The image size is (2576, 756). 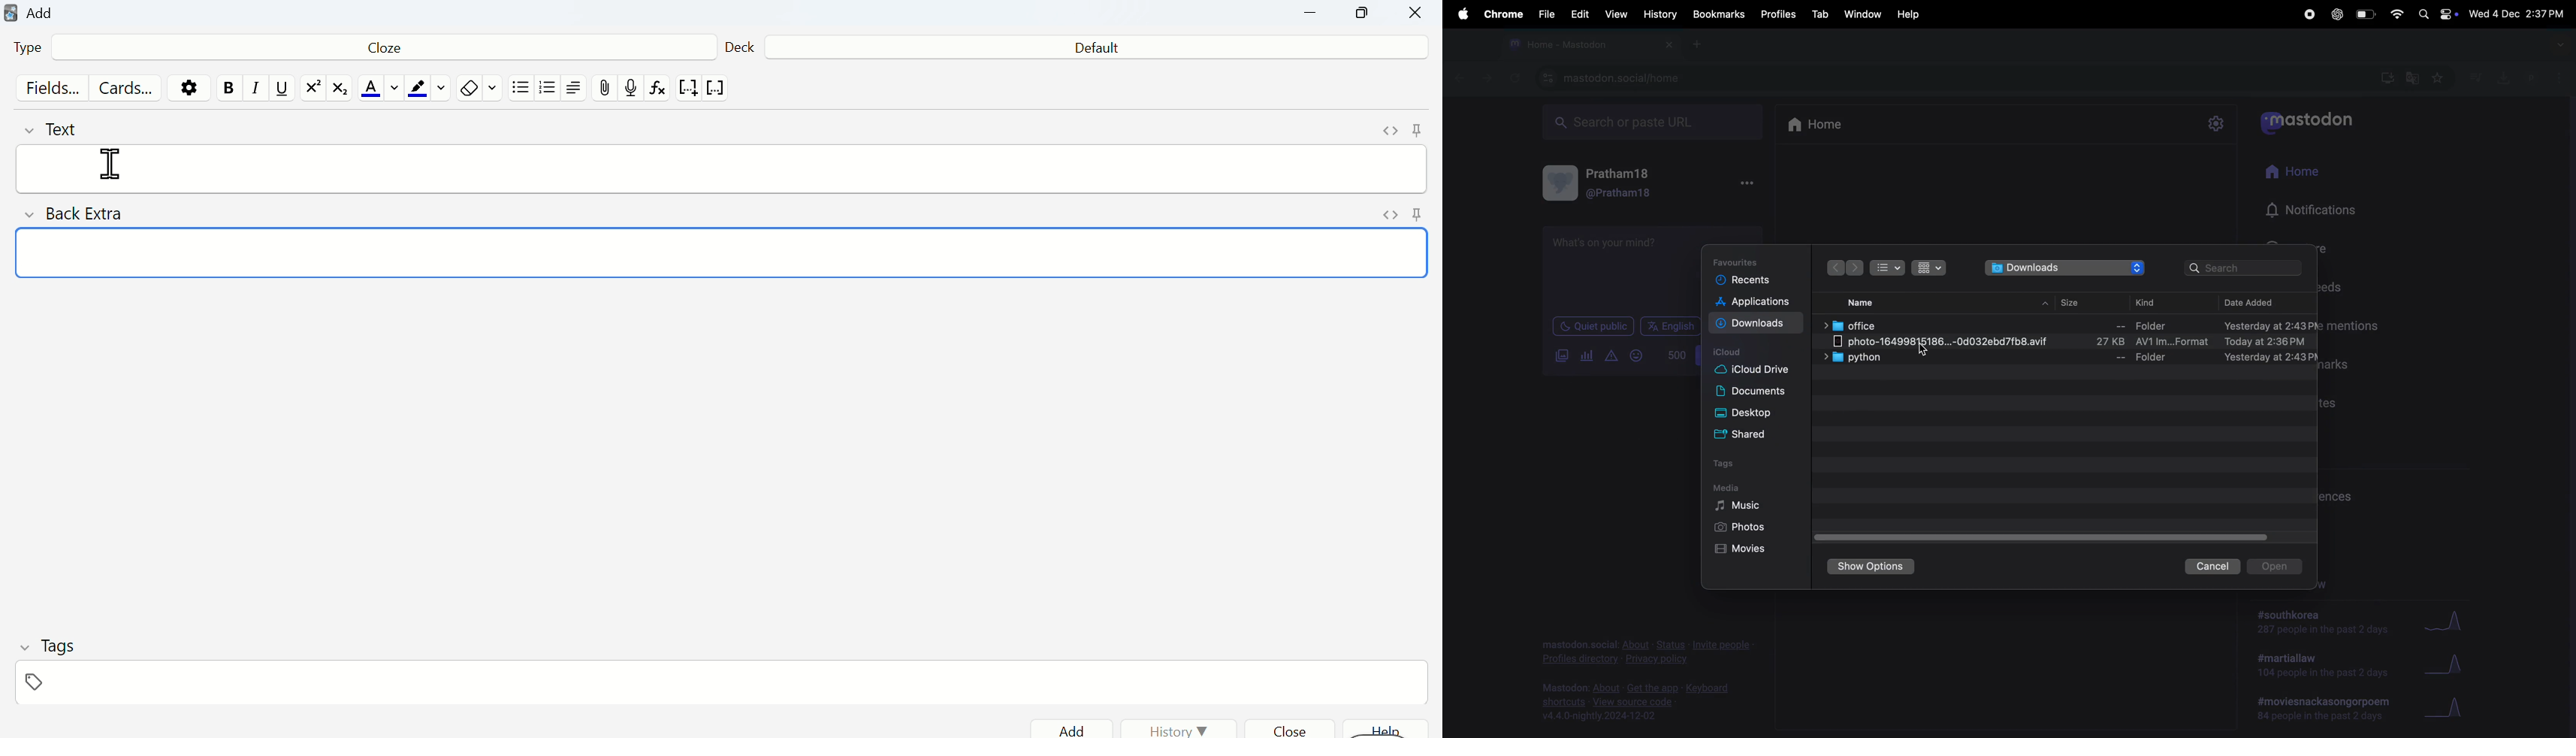 I want to click on Close, so click(x=1297, y=727).